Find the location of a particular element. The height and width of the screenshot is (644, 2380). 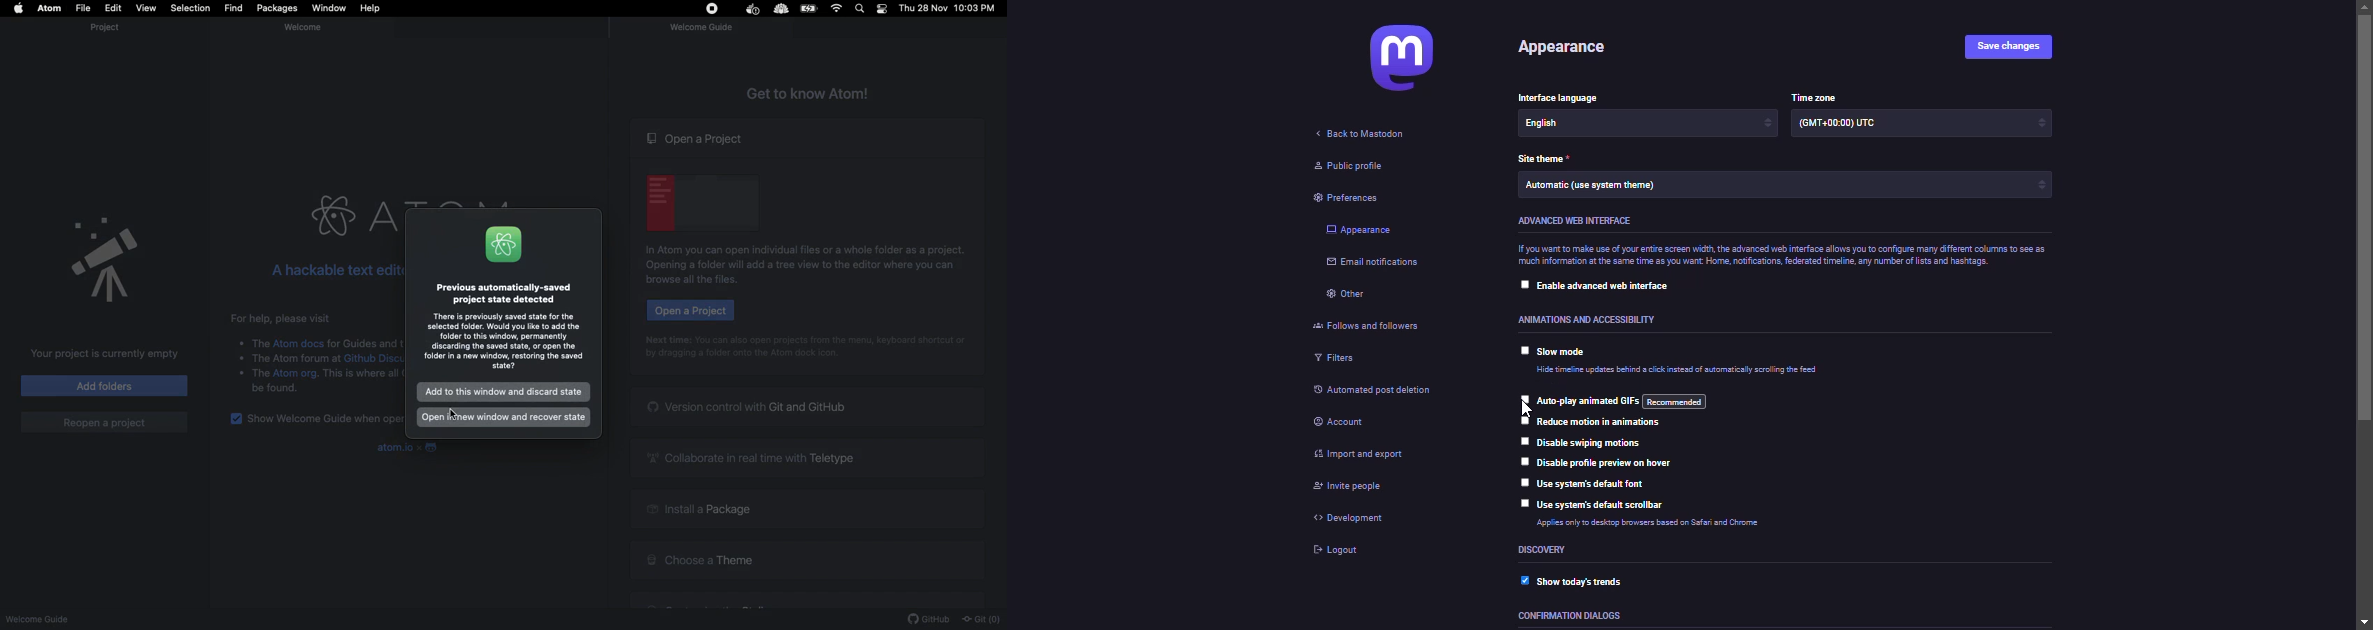

click to select is located at coordinates (1522, 460).